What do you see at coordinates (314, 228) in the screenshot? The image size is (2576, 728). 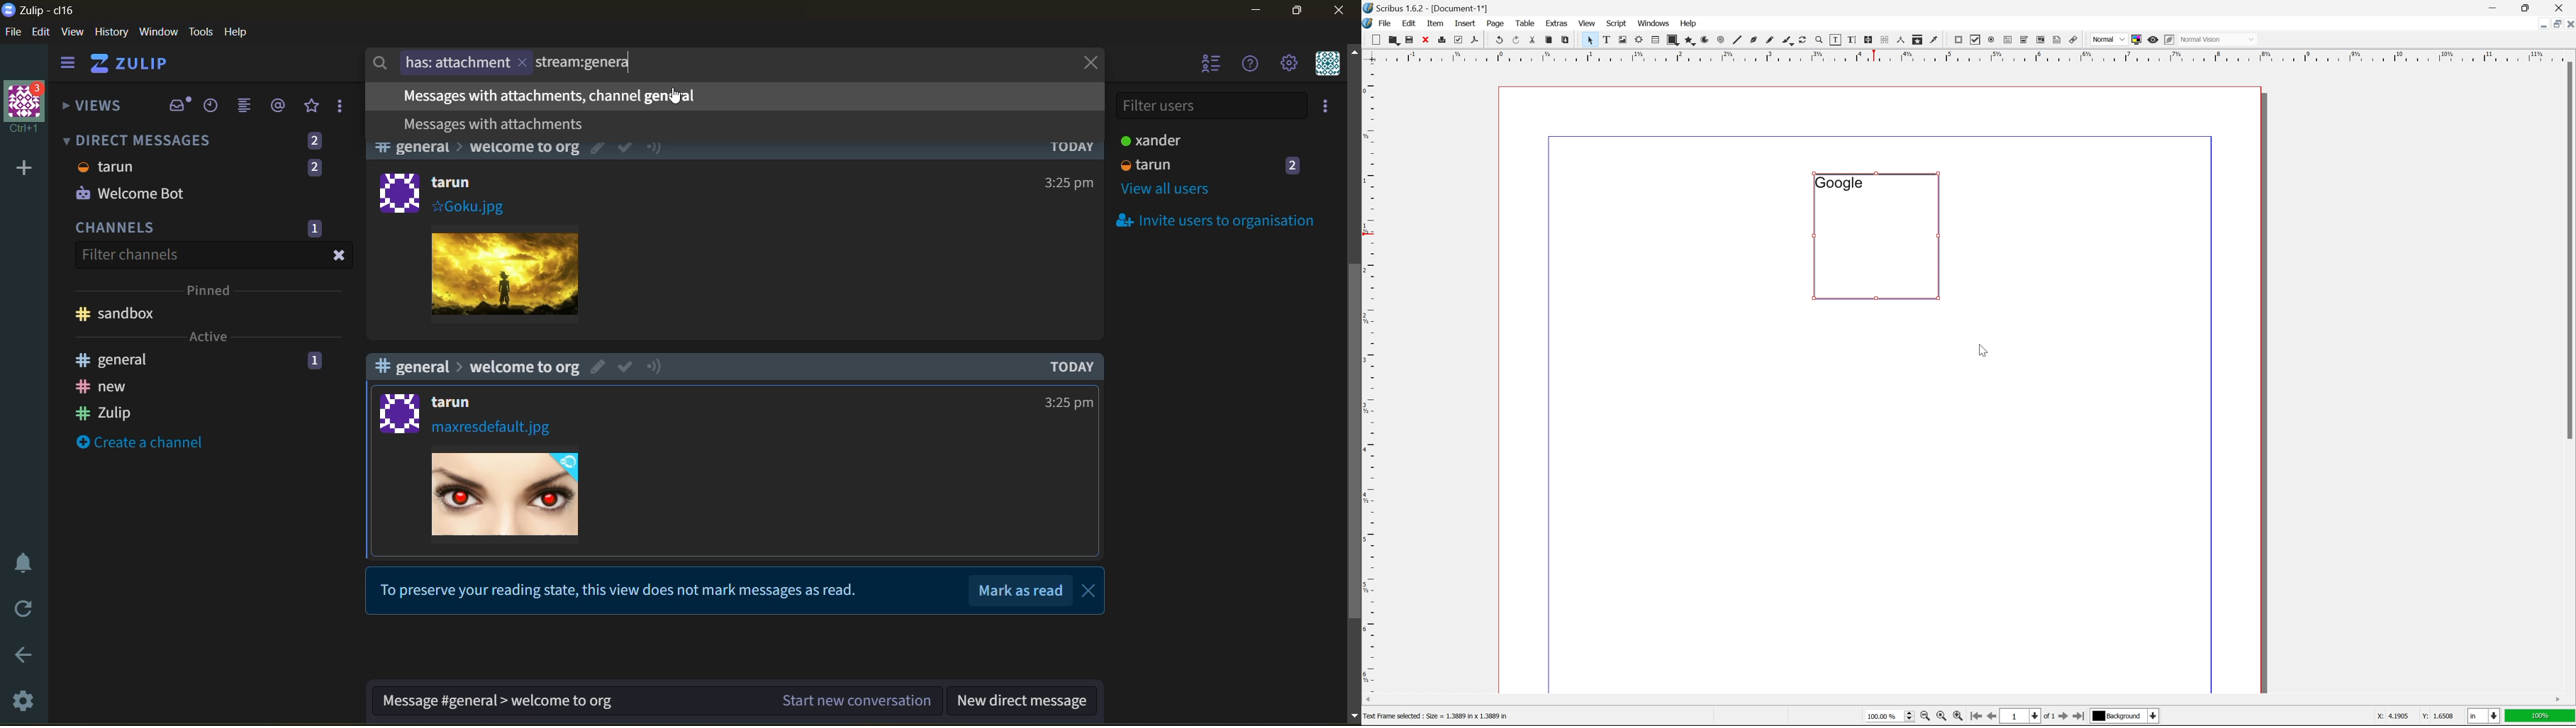 I see `1` at bounding box center [314, 228].